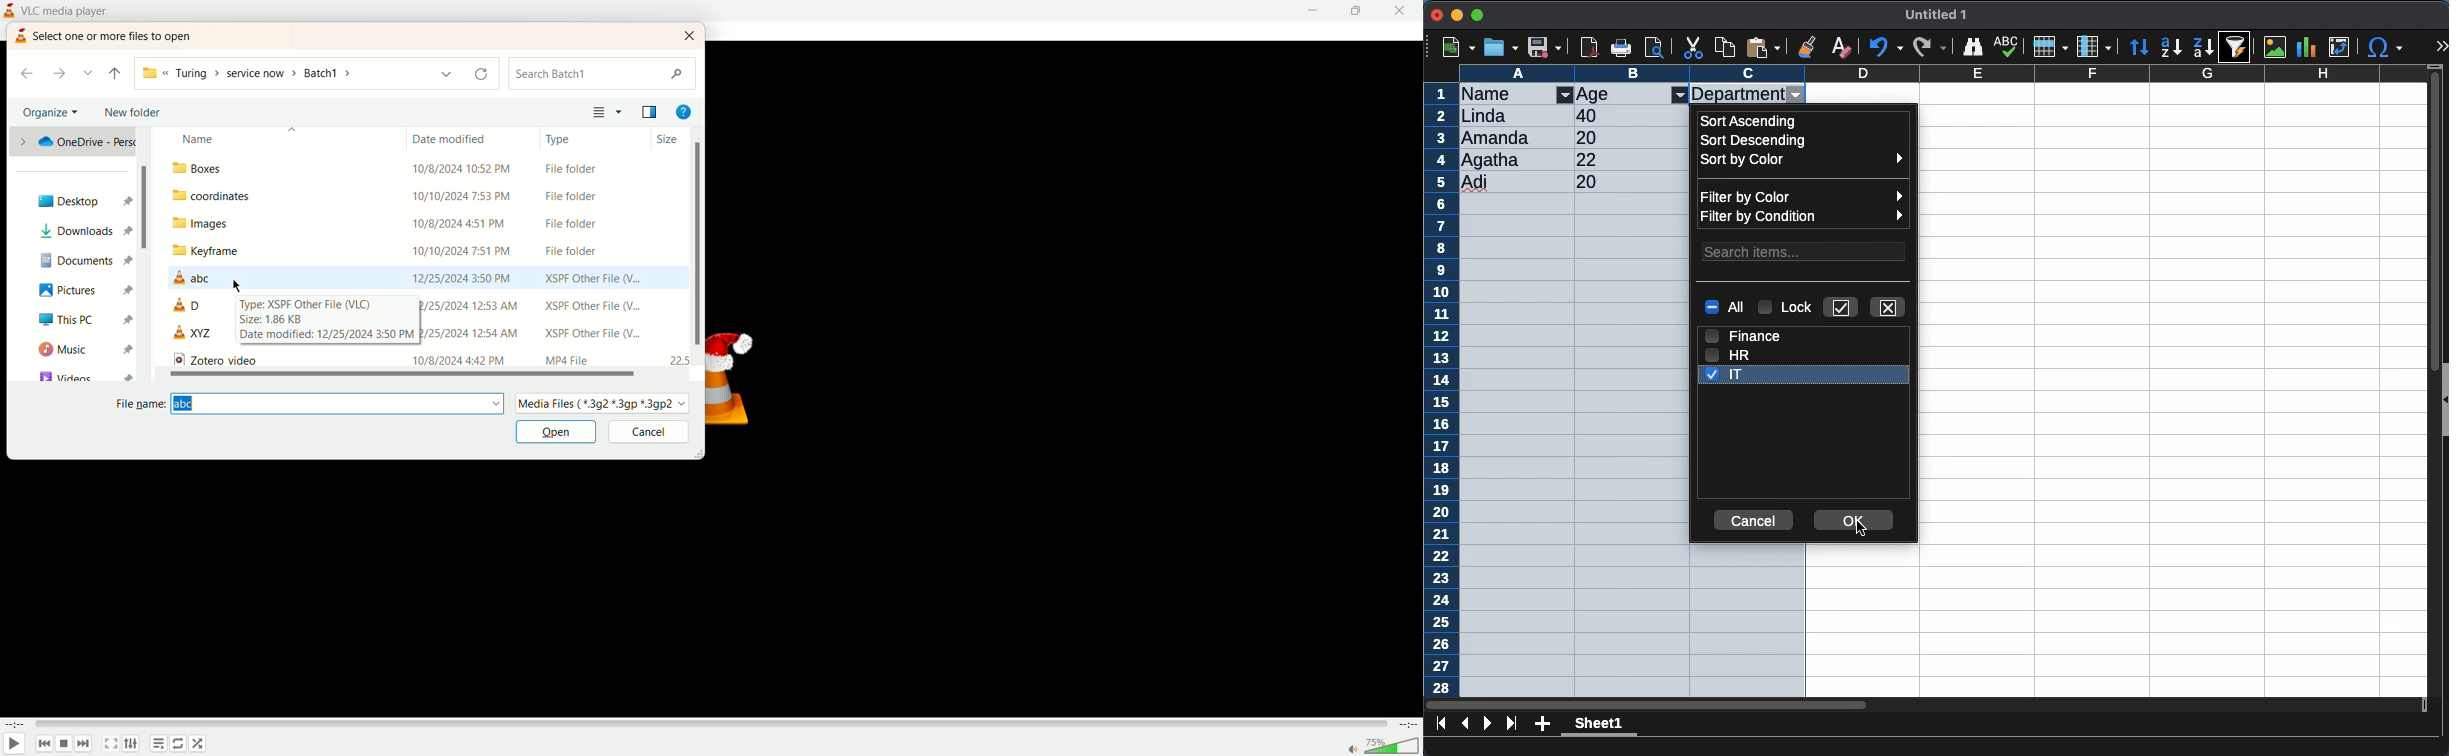 The image size is (2464, 756). Describe the element at coordinates (1437, 16) in the screenshot. I see `close` at that location.